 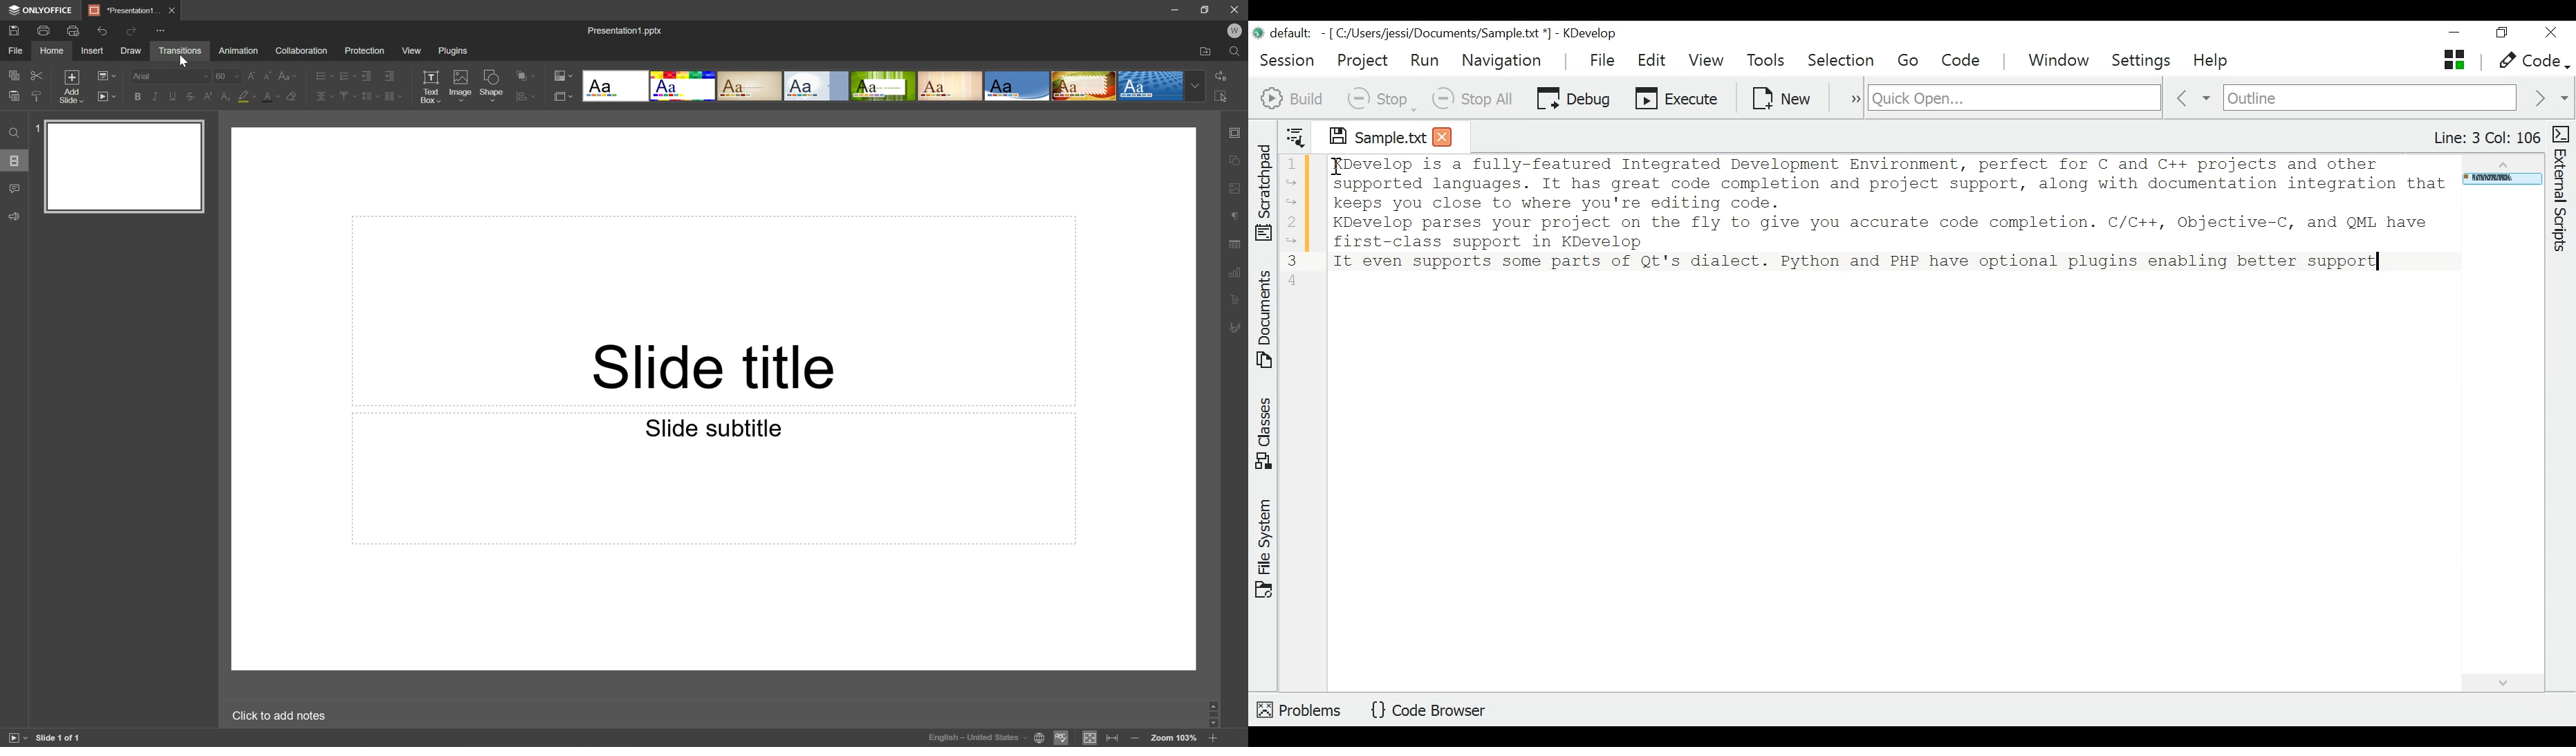 What do you see at coordinates (615, 86) in the screenshot?
I see `Blank` at bounding box center [615, 86].